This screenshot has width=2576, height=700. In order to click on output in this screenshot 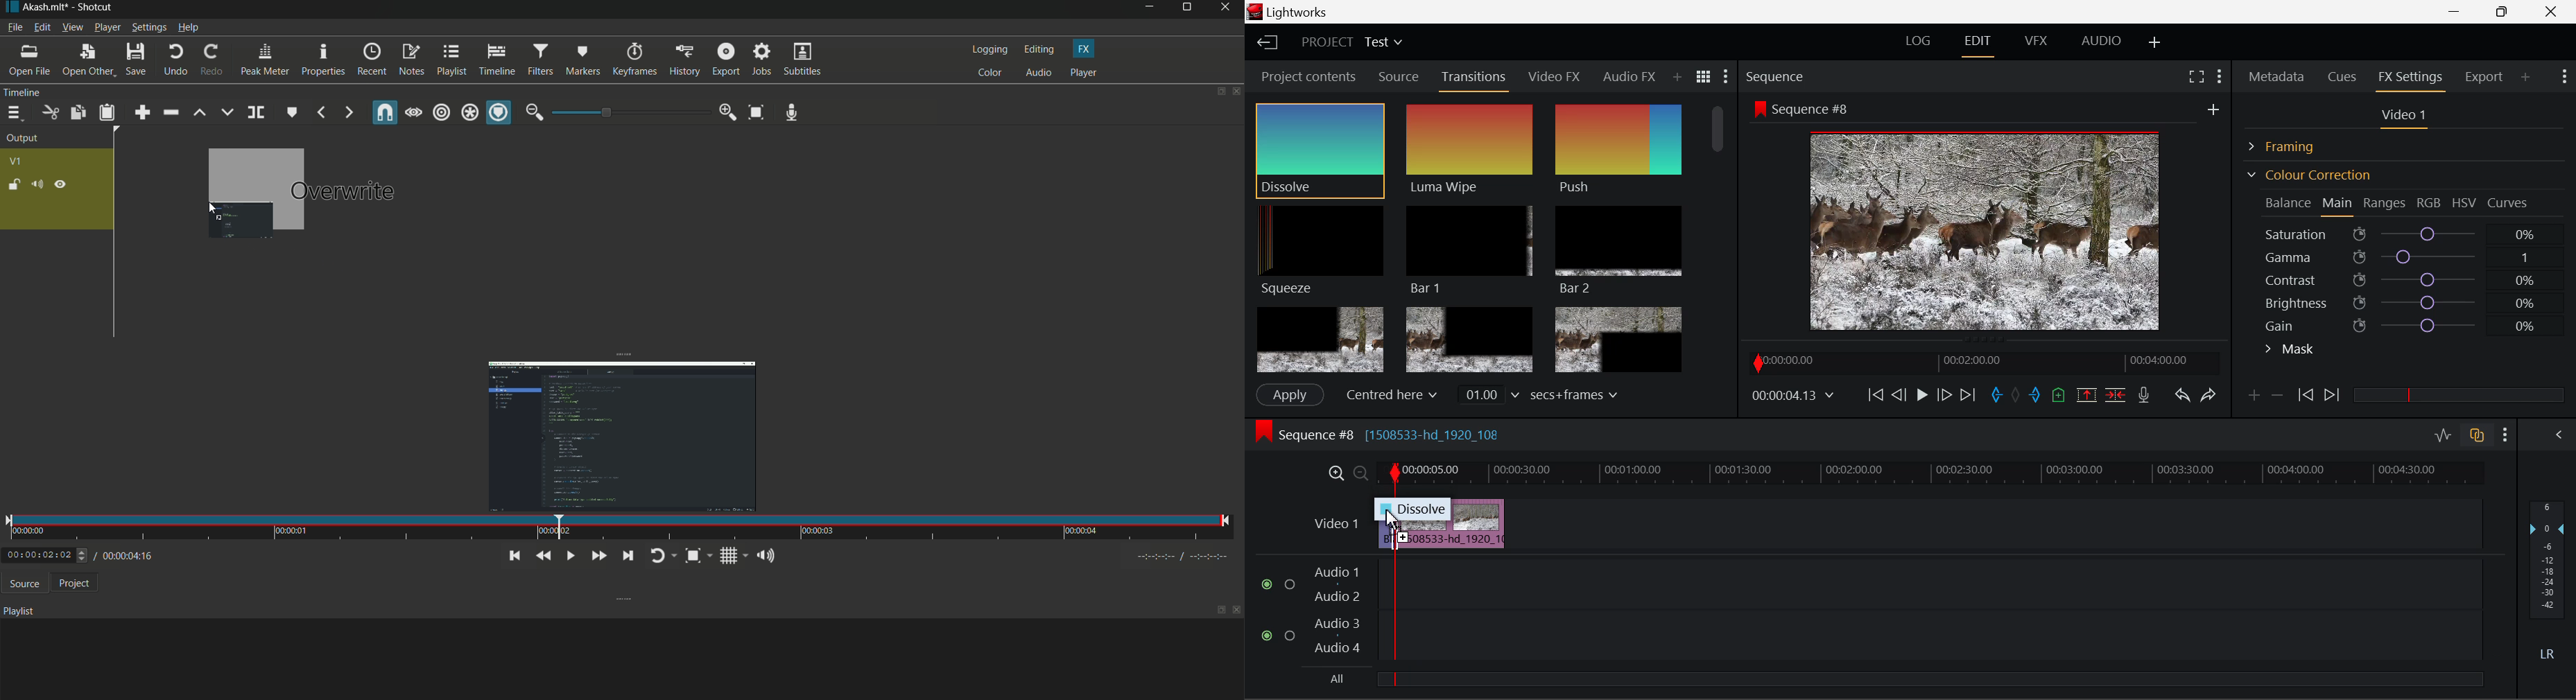, I will do `click(23, 139)`.